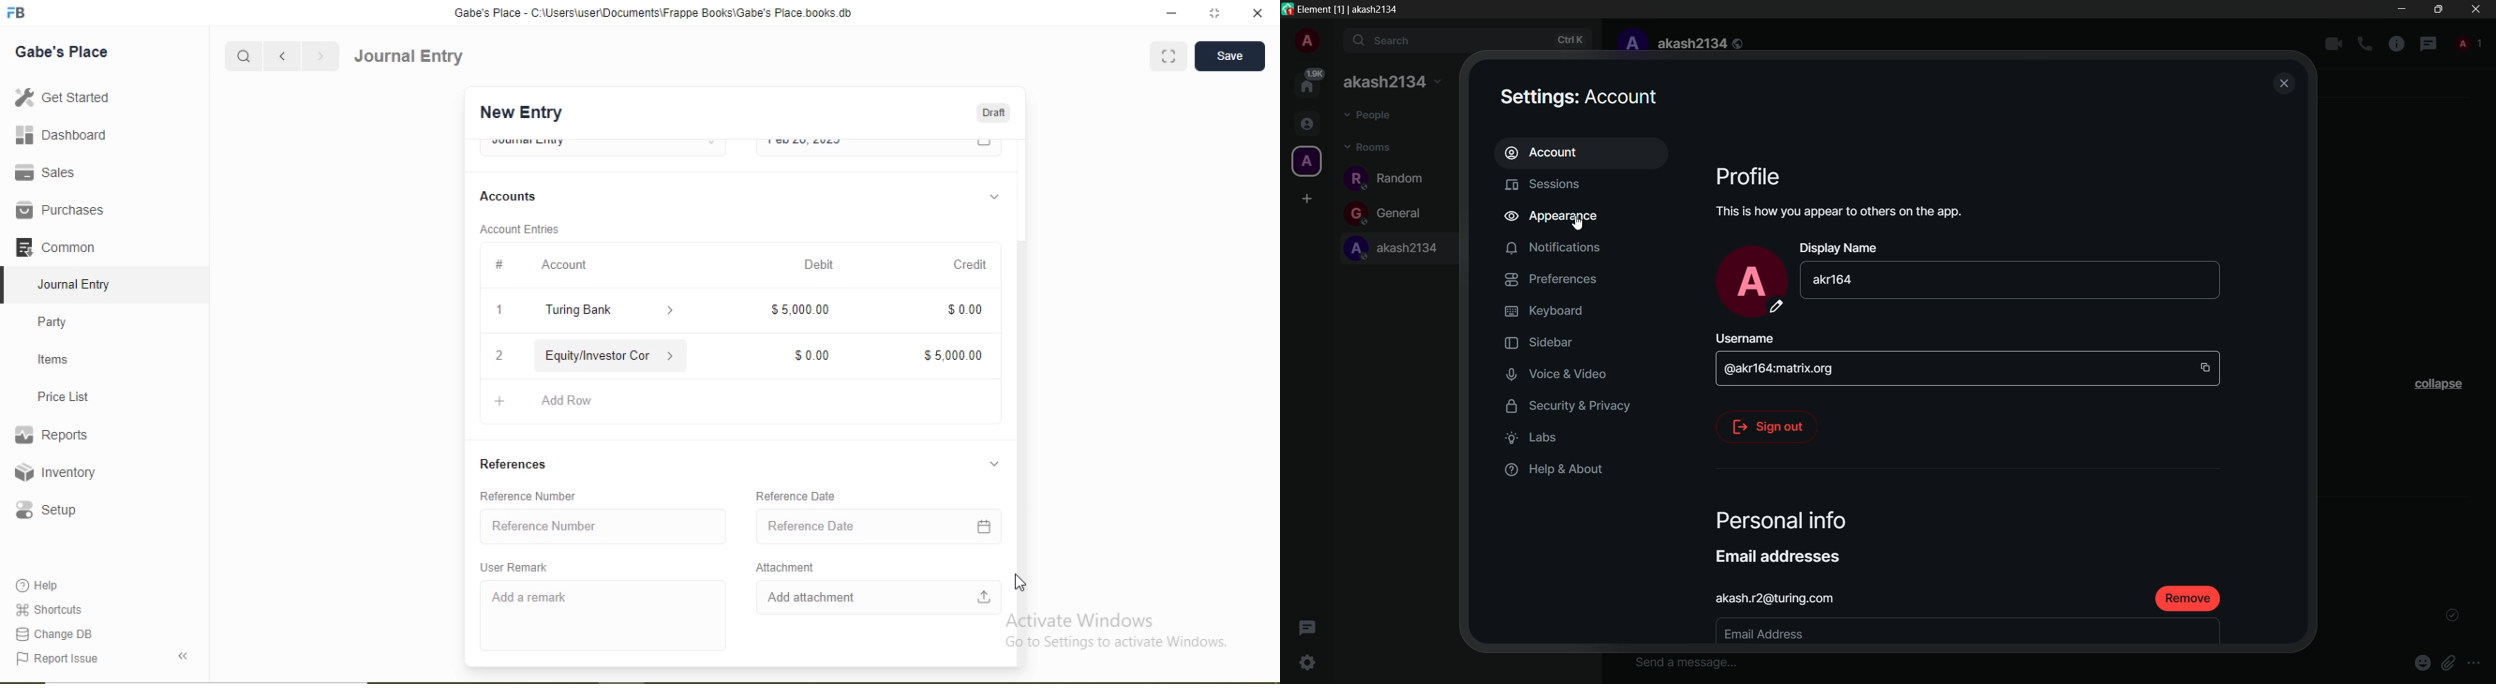 This screenshot has height=700, width=2520. What do you see at coordinates (182, 656) in the screenshot?
I see `Back` at bounding box center [182, 656].